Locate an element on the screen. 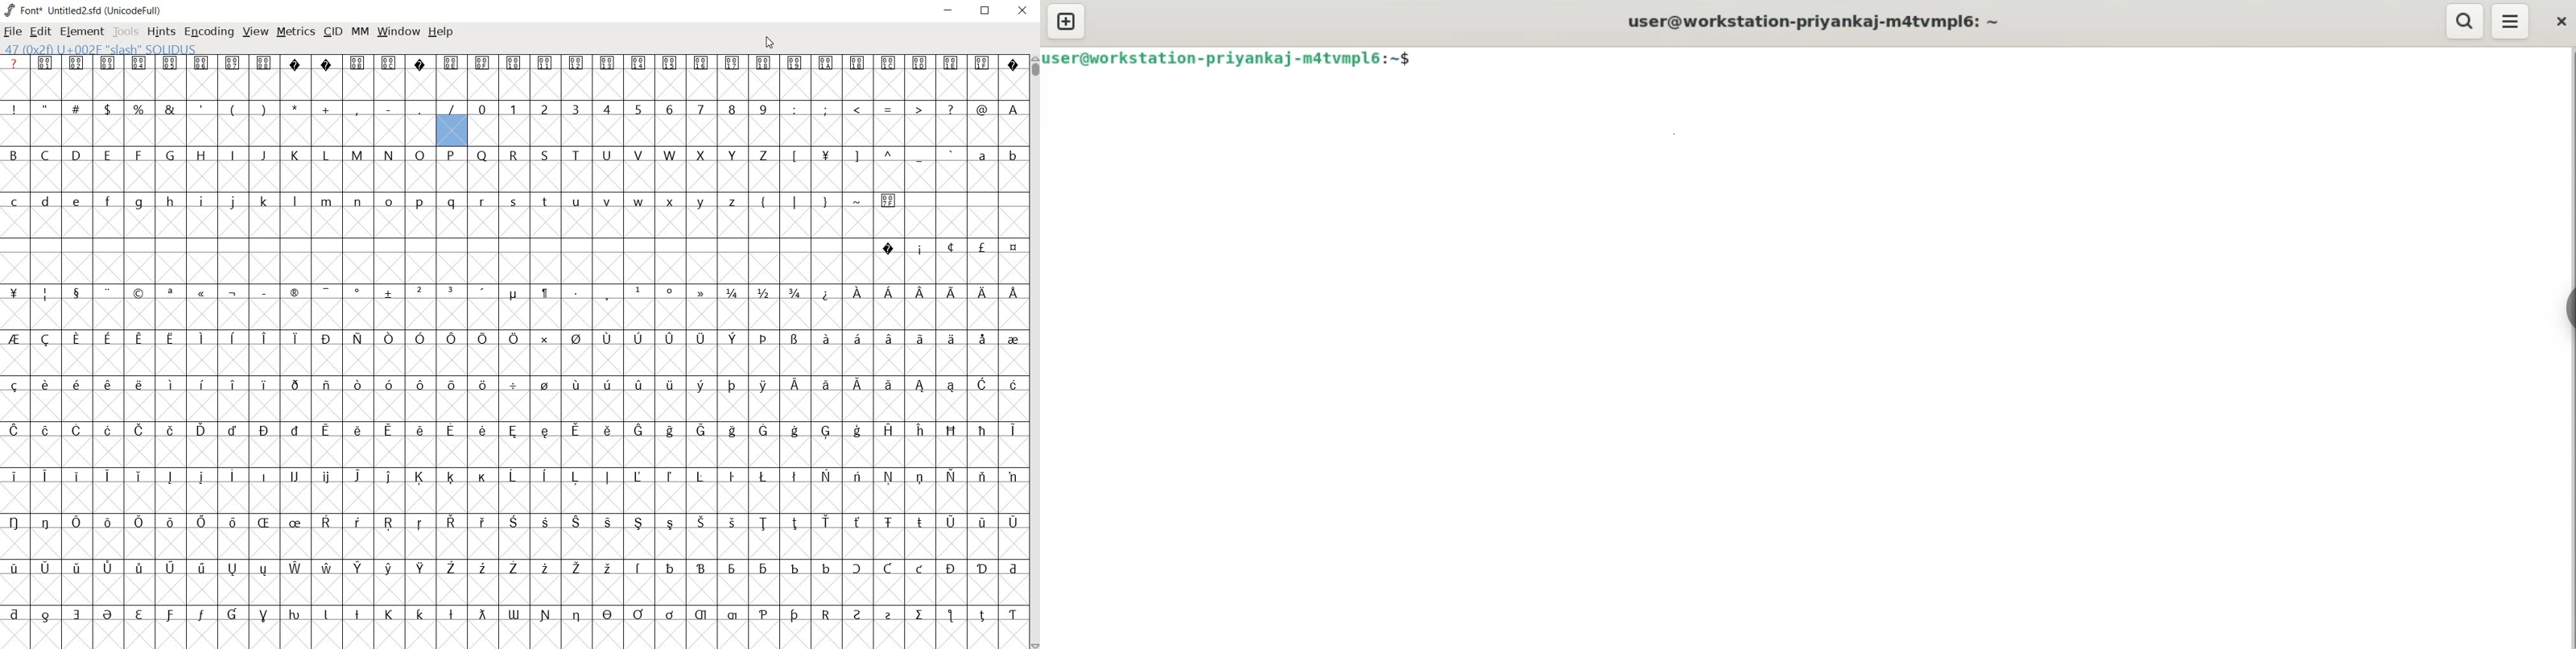 The image size is (2576, 672). symbols is located at coordinates (869, 156).